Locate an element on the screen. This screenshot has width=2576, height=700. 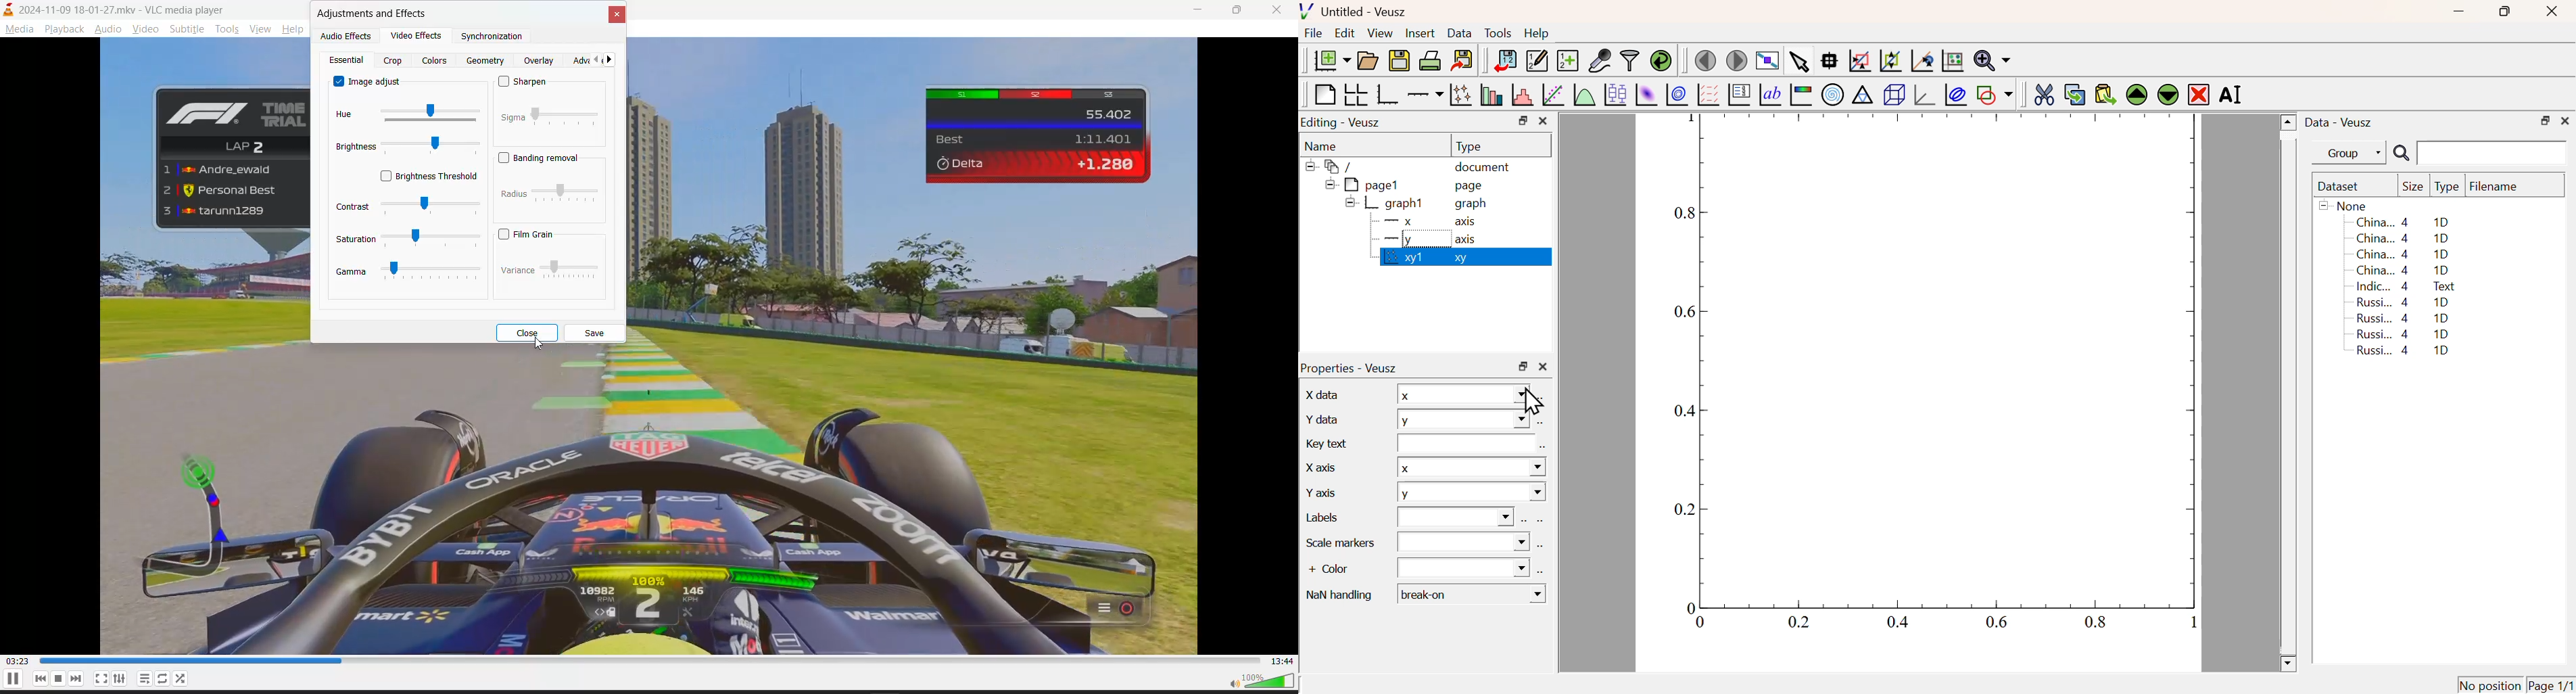
minimize is located at coordinates (1190, 12).